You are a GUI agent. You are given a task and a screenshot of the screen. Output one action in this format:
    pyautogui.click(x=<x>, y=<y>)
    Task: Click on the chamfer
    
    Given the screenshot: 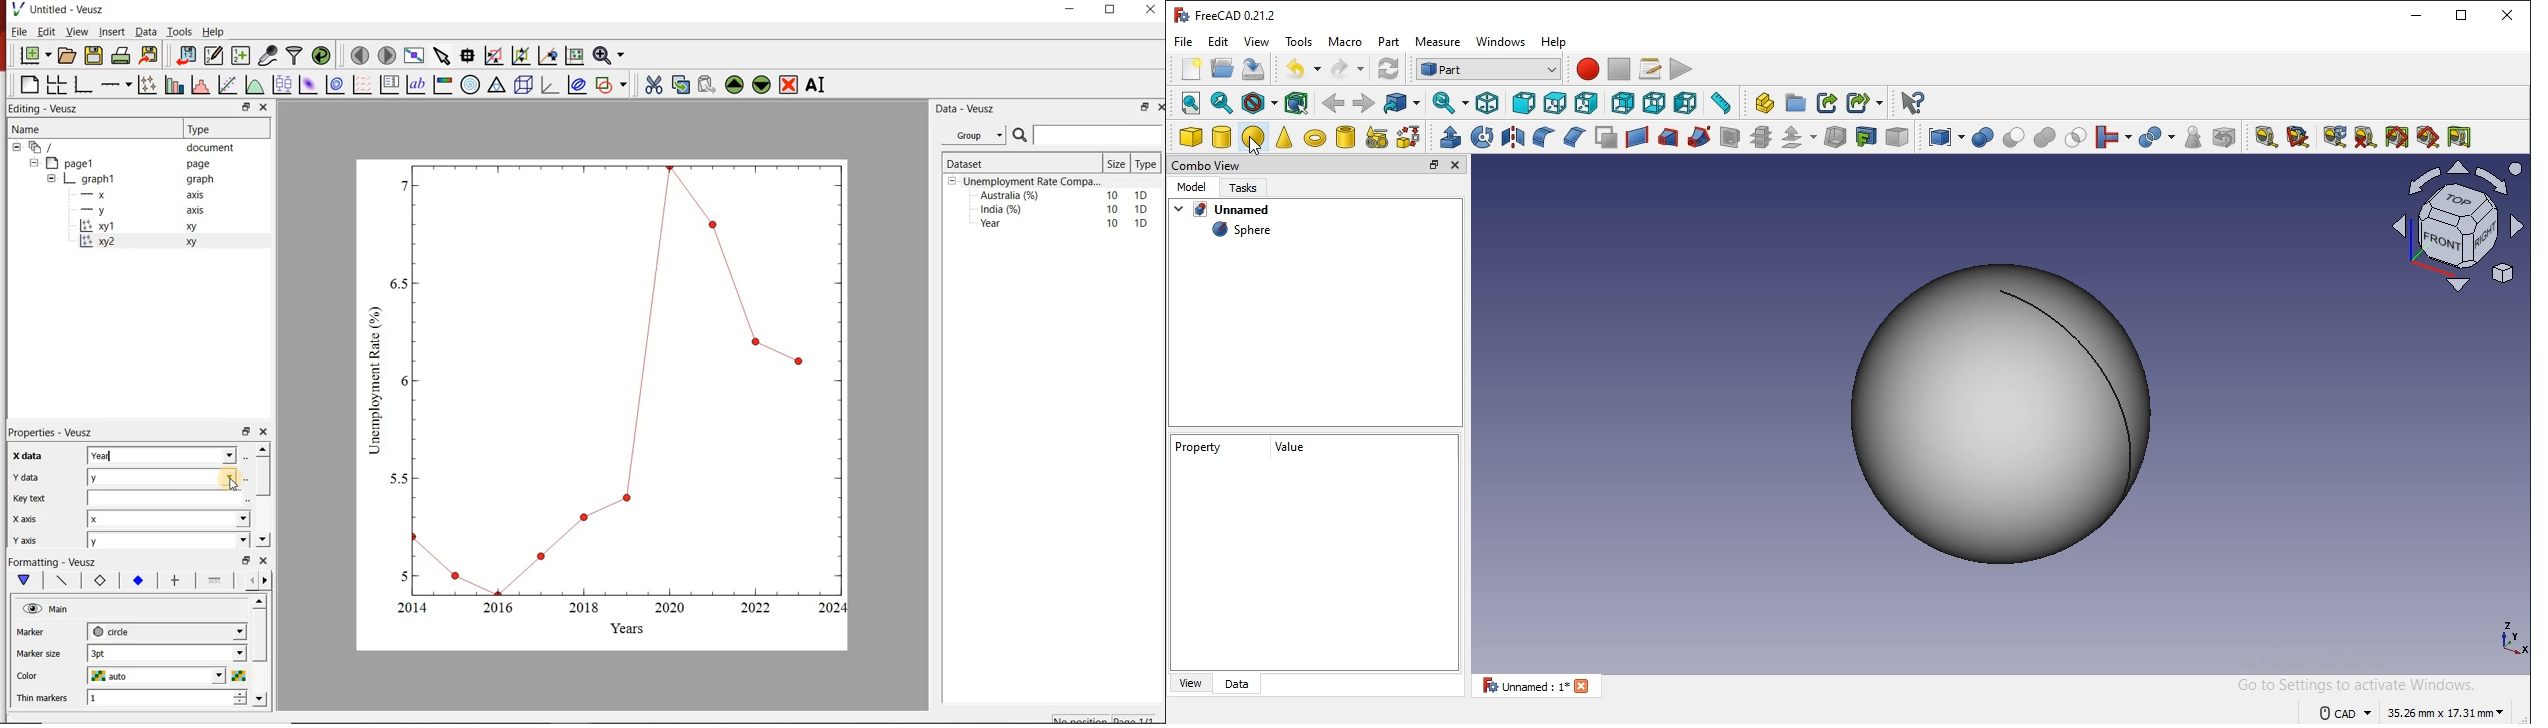 What is the action you would take?
    pyautogui.click(x=1574, y=138)
    